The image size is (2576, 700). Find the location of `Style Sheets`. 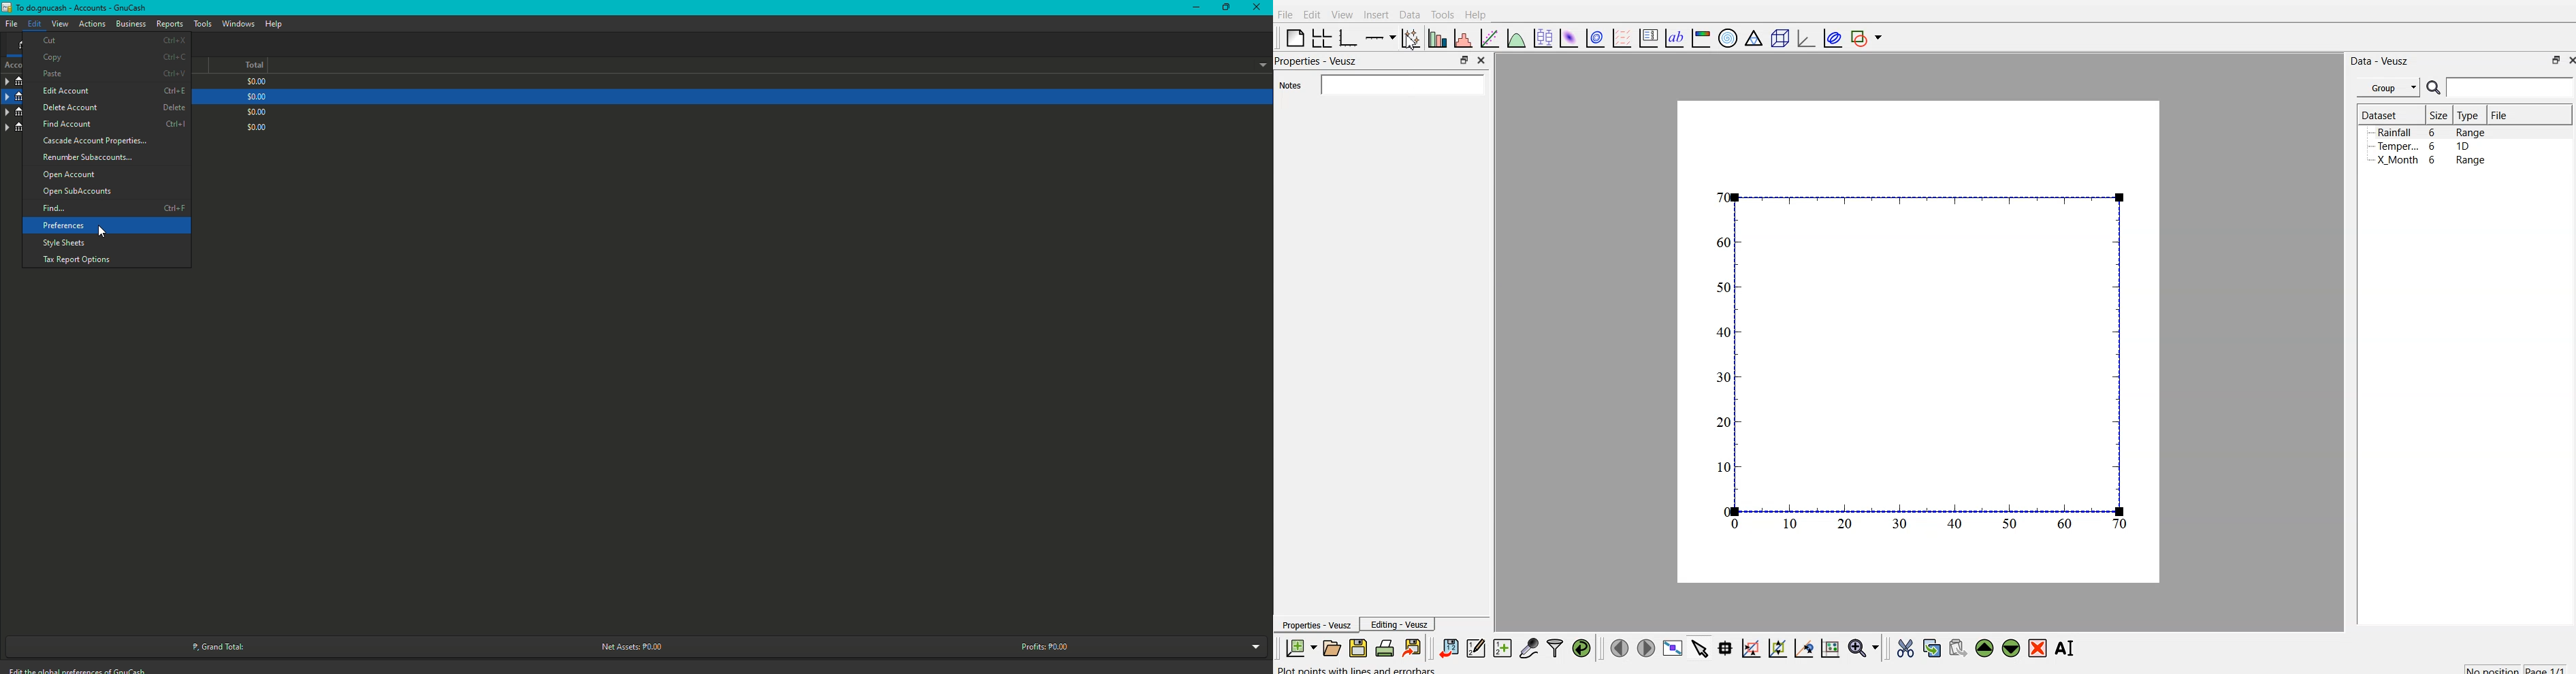

Style Sheets is located at coordinates (64, 244).